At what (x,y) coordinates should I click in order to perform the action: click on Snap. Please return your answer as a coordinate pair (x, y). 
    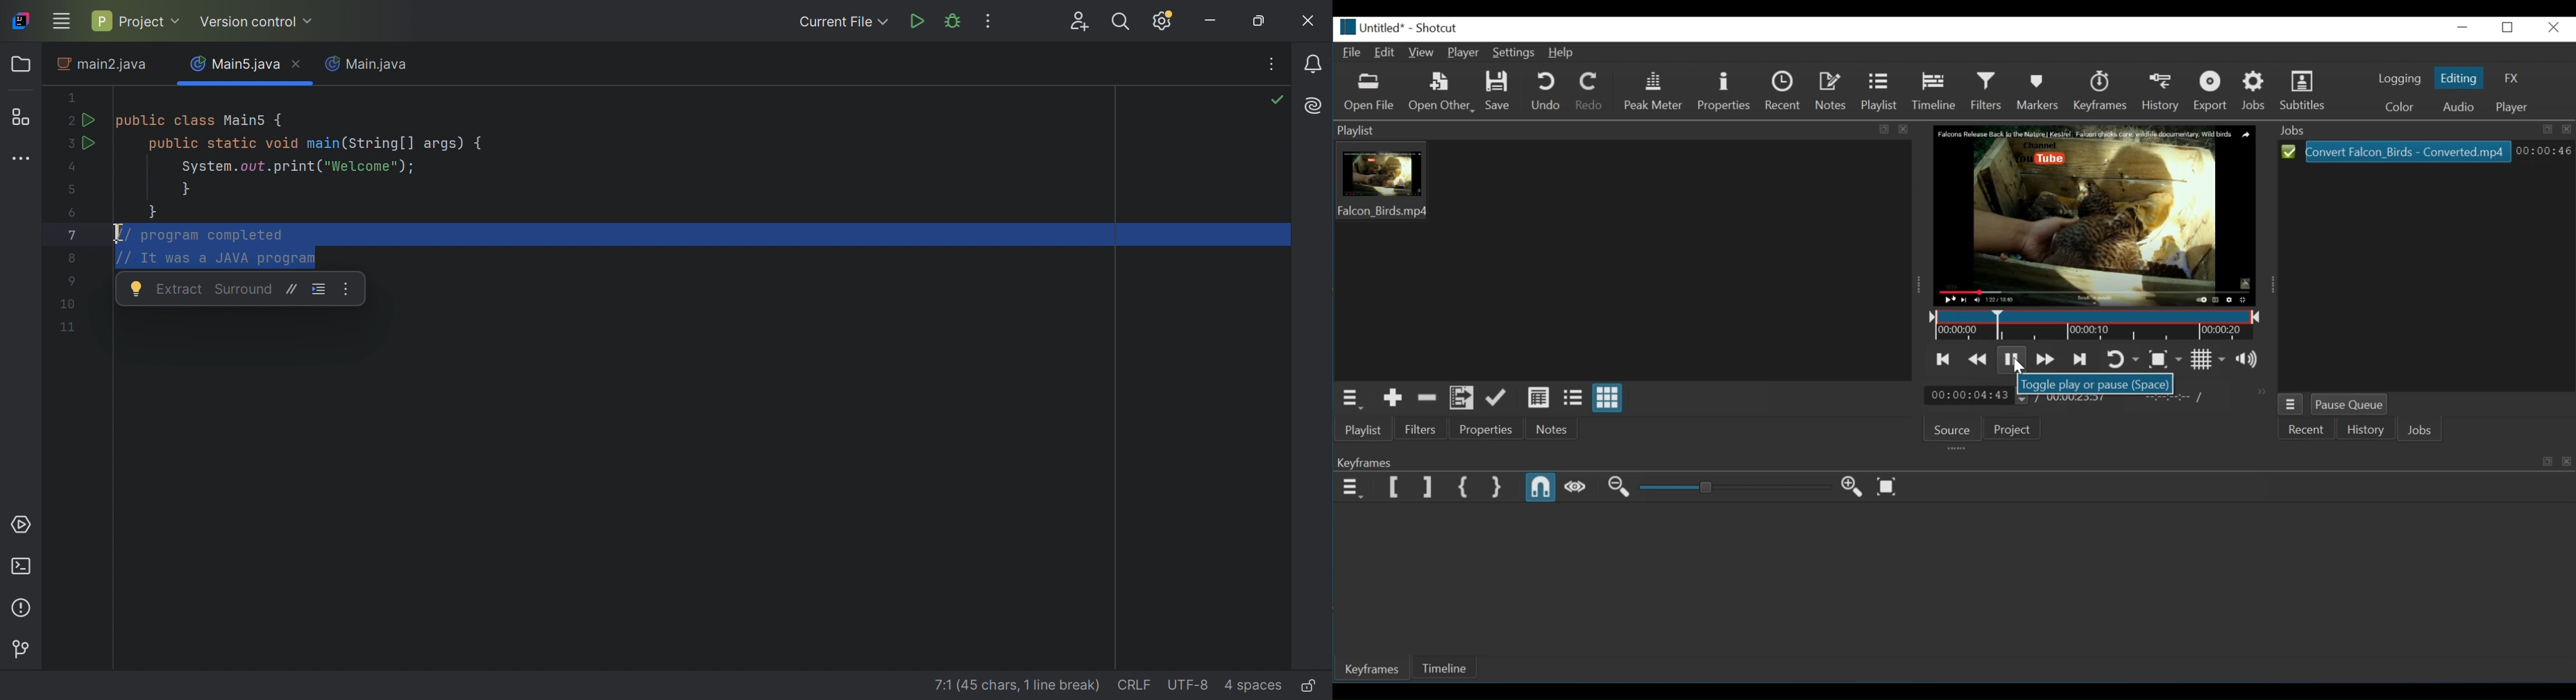
    Looking at the image, I should click on (1540, 487).